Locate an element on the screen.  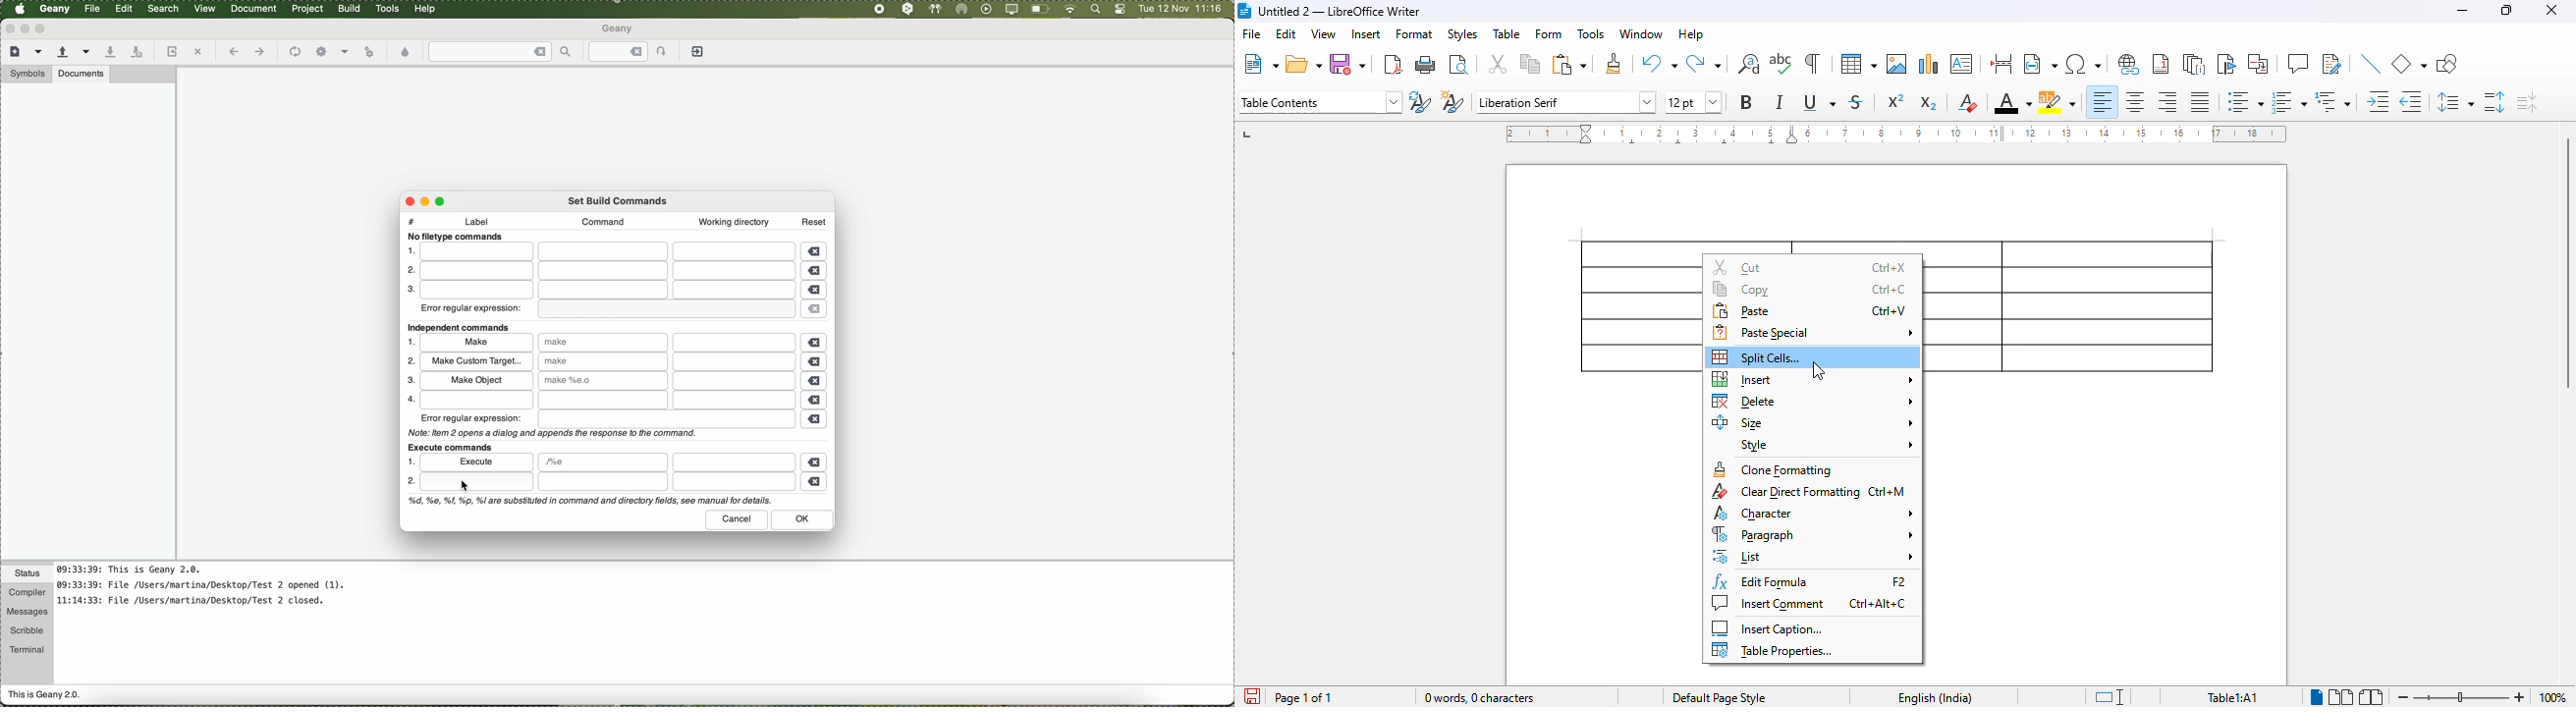
print is located at coordinates (1425, 65).